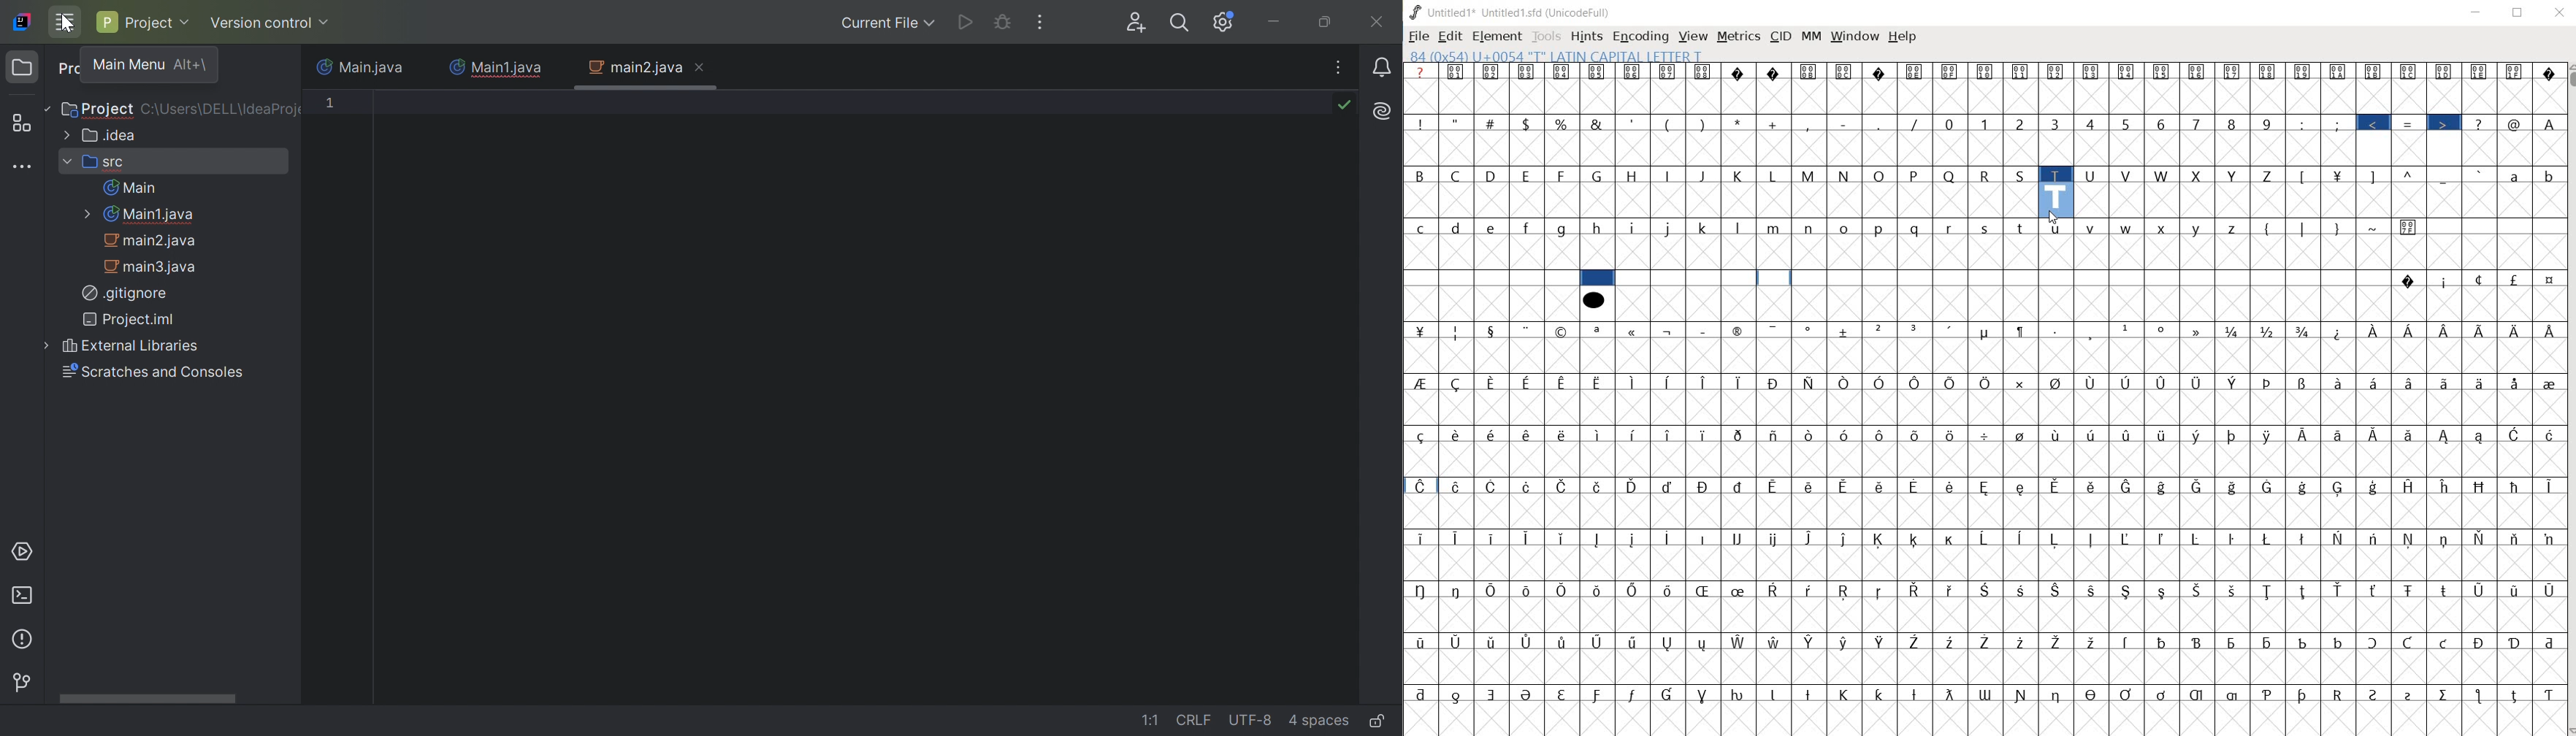 The height and width of the screenshot is (756, 2576). What do you see at coordinates (1740, 227) in the screenshot?
I see `l` at bounding box center [1740, 227].